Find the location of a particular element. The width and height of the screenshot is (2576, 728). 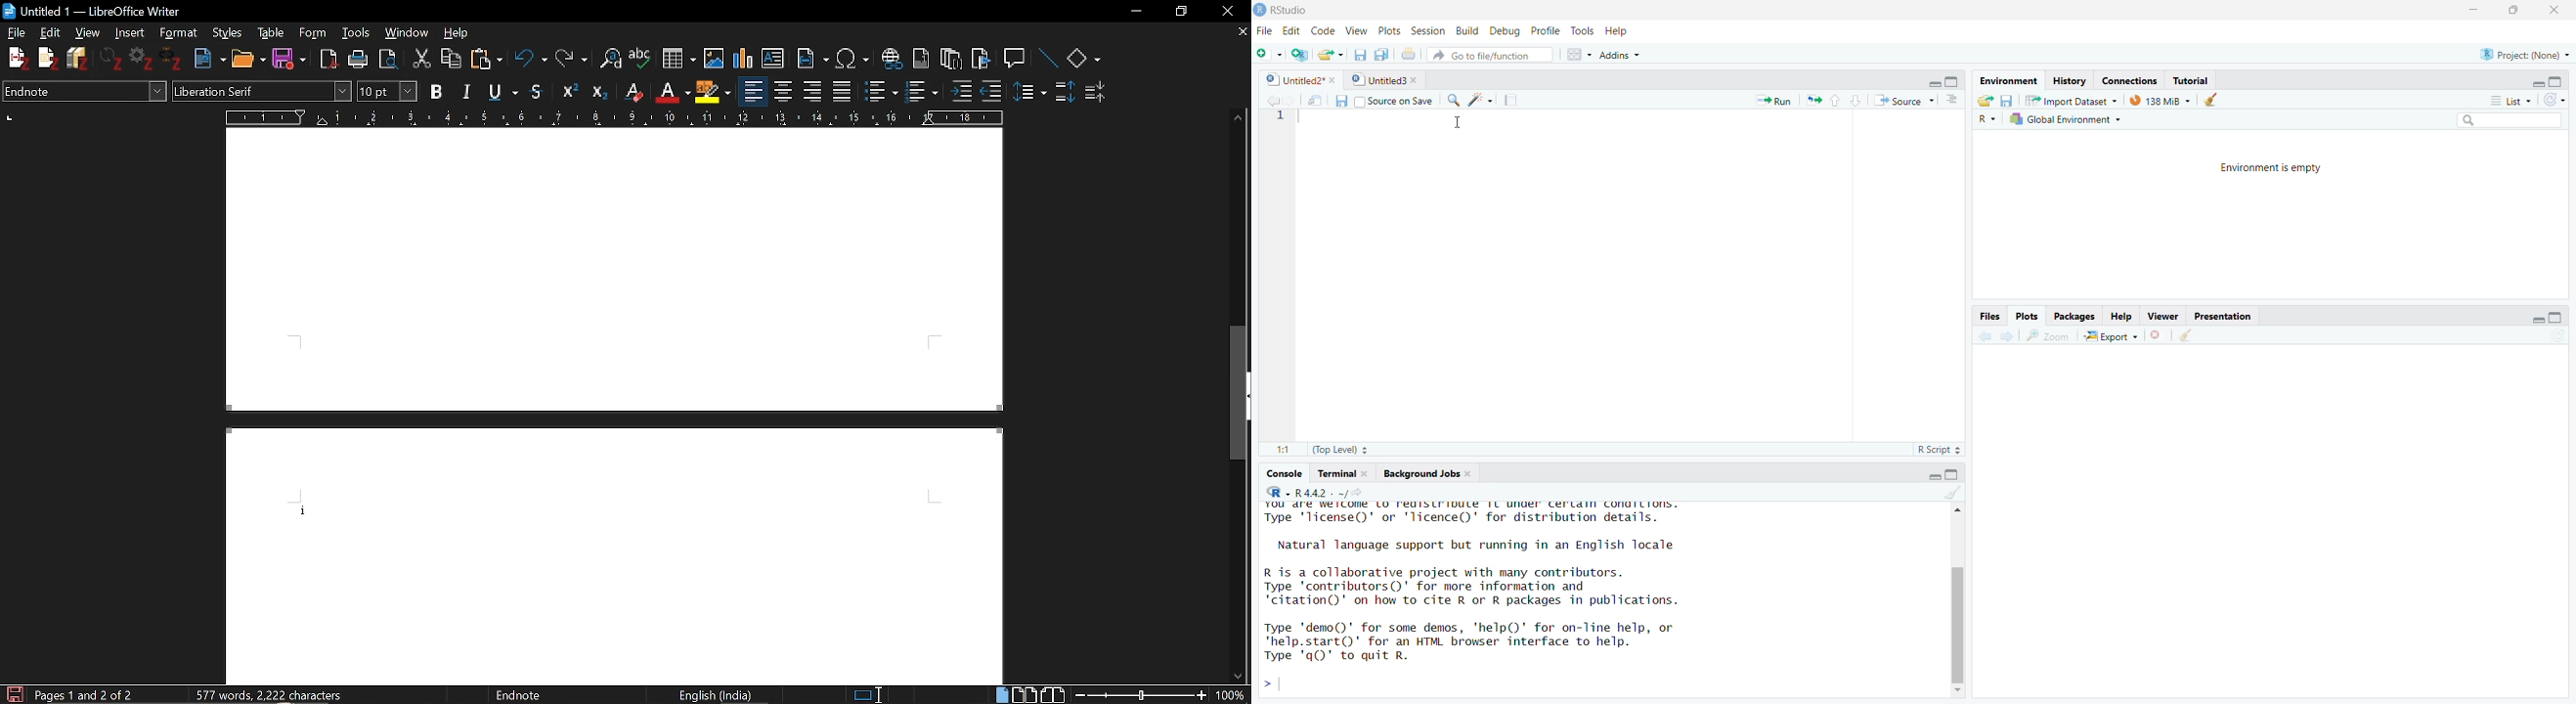

Move up is located at coordinates (1238, 119).